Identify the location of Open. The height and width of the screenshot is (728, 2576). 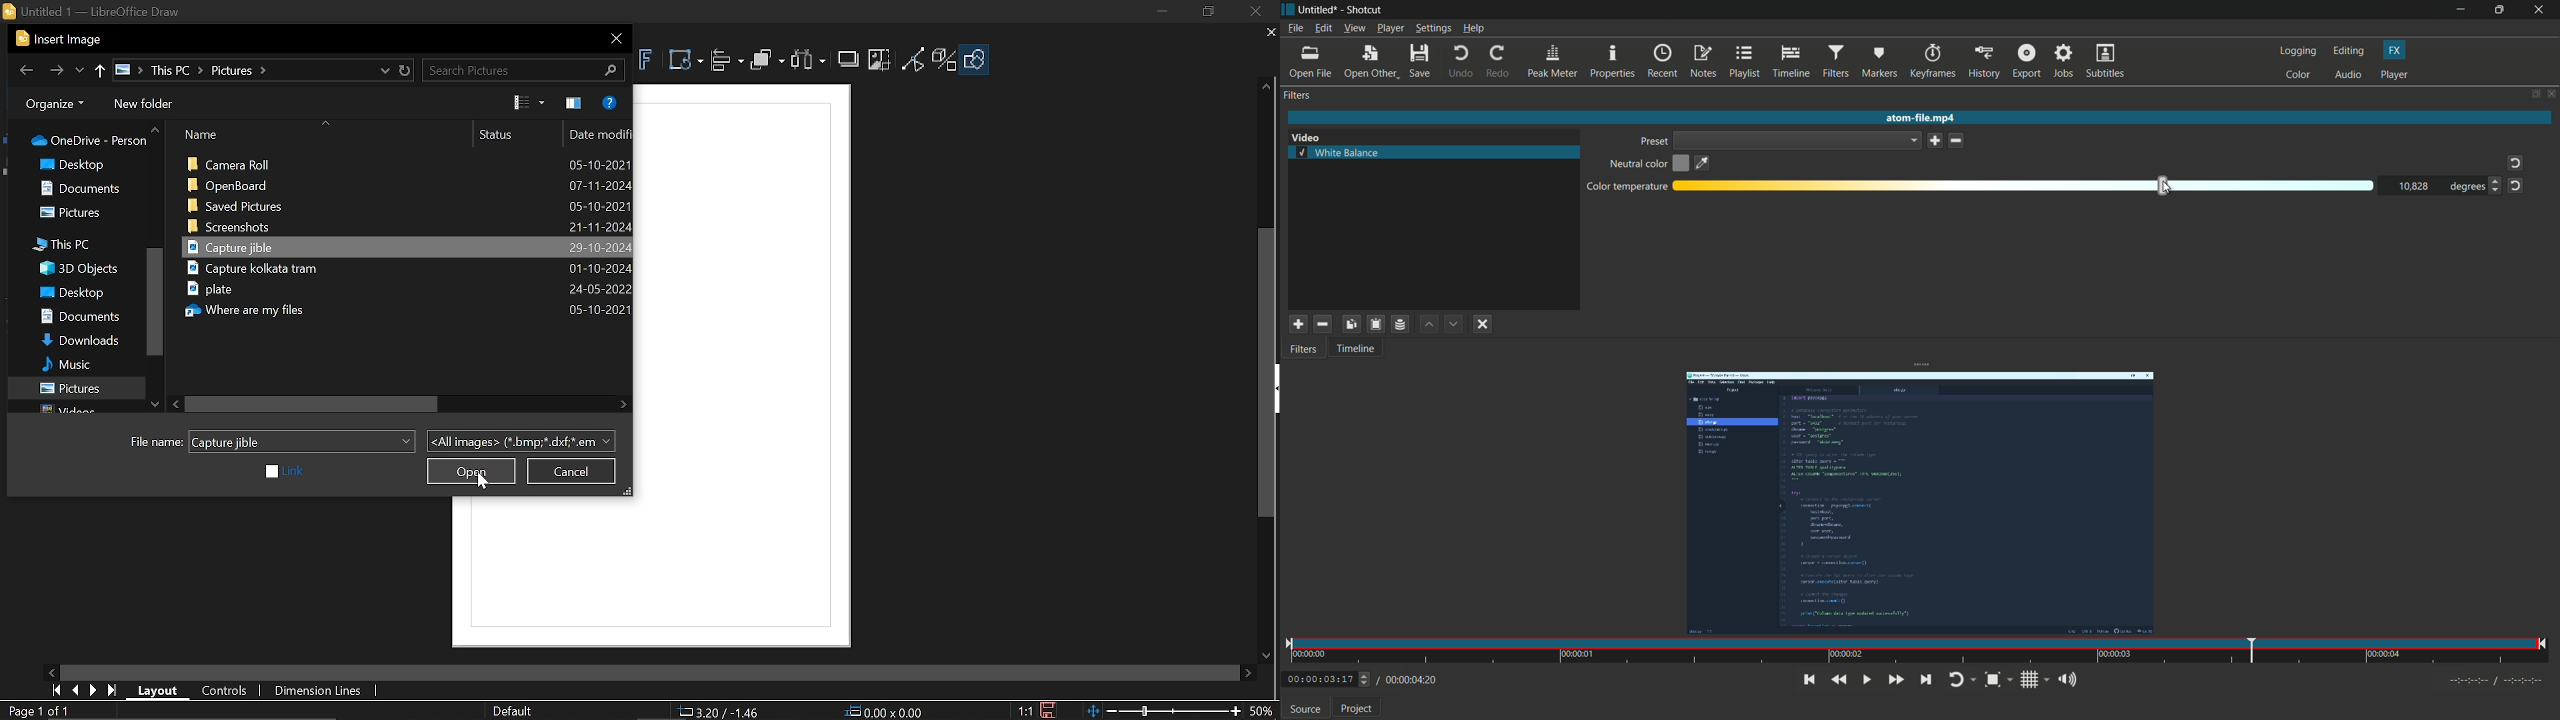
(470, 473).